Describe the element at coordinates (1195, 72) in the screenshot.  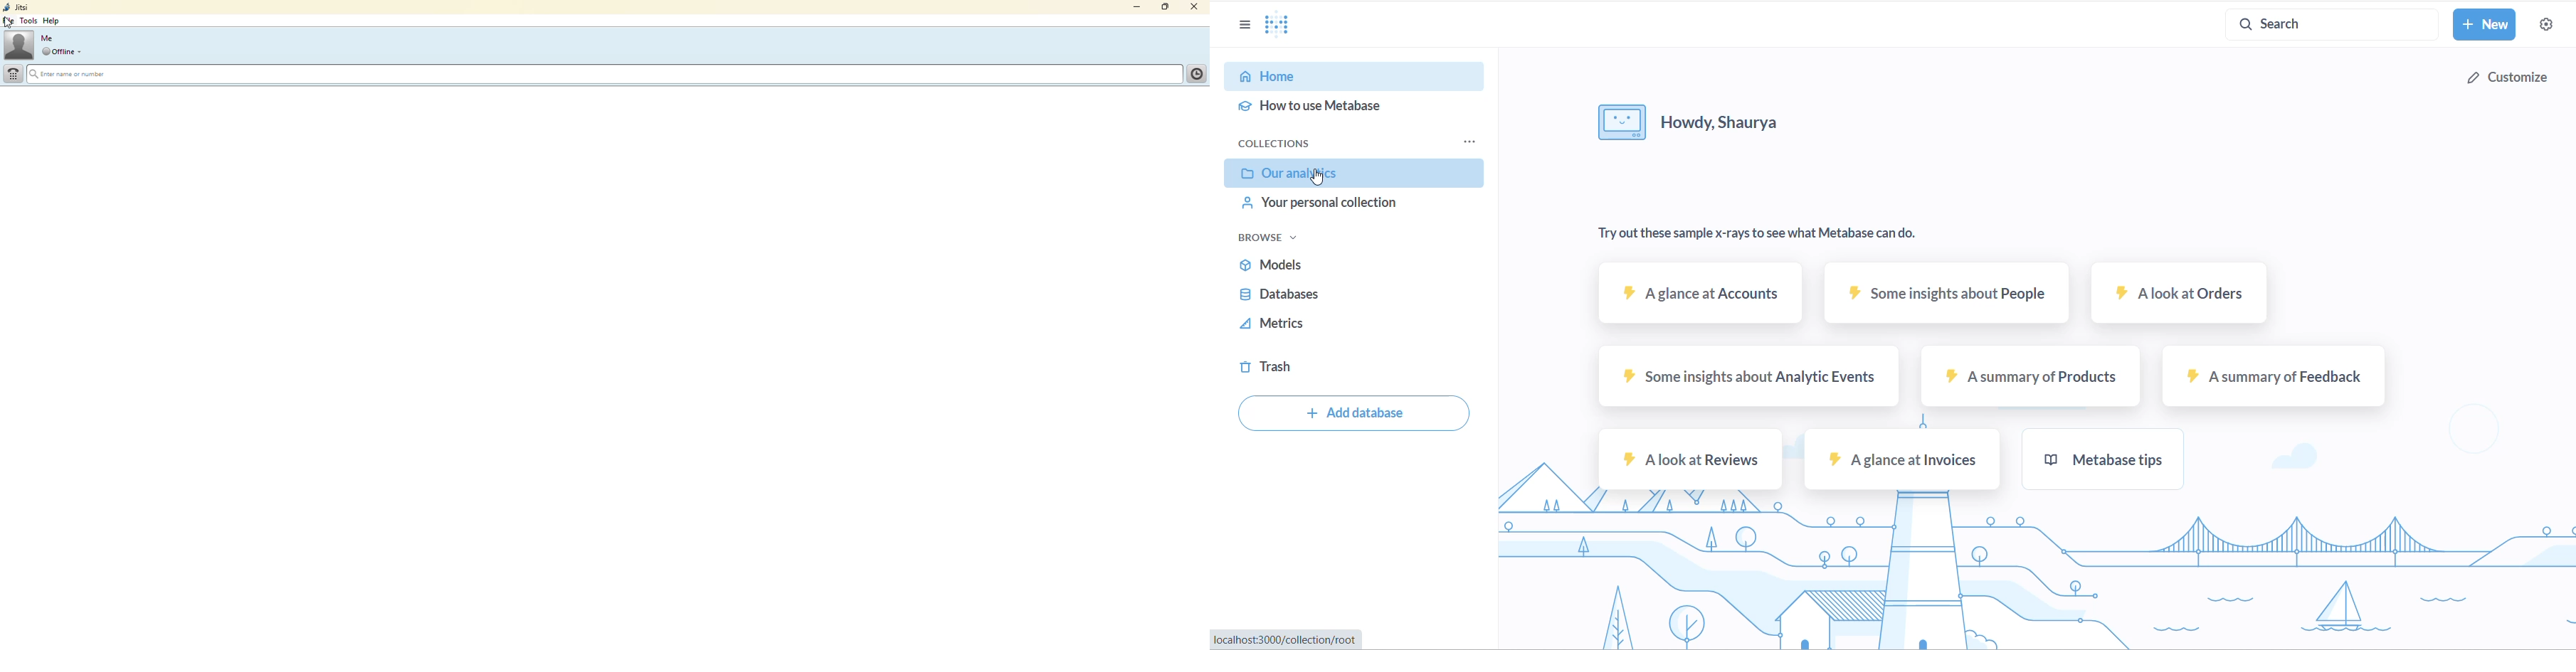
I see `History` at that location.